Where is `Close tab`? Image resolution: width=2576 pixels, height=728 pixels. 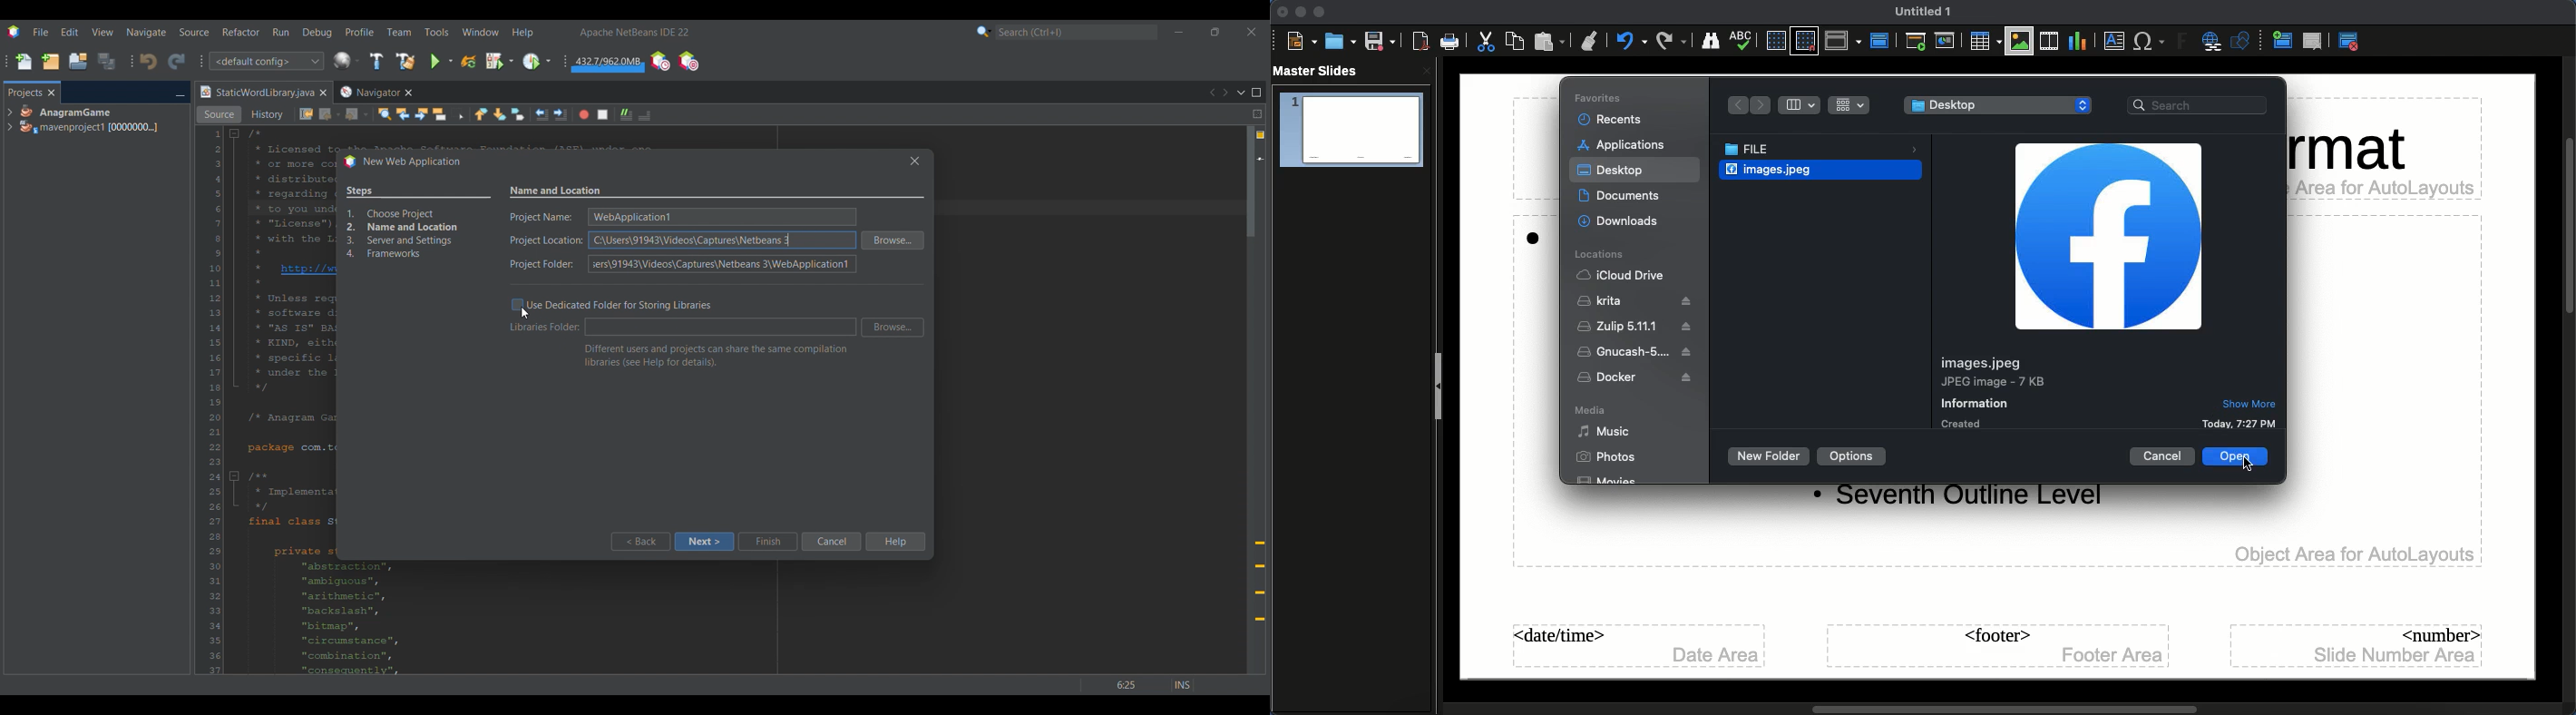
Close tab is located at coordinates (52, 93).